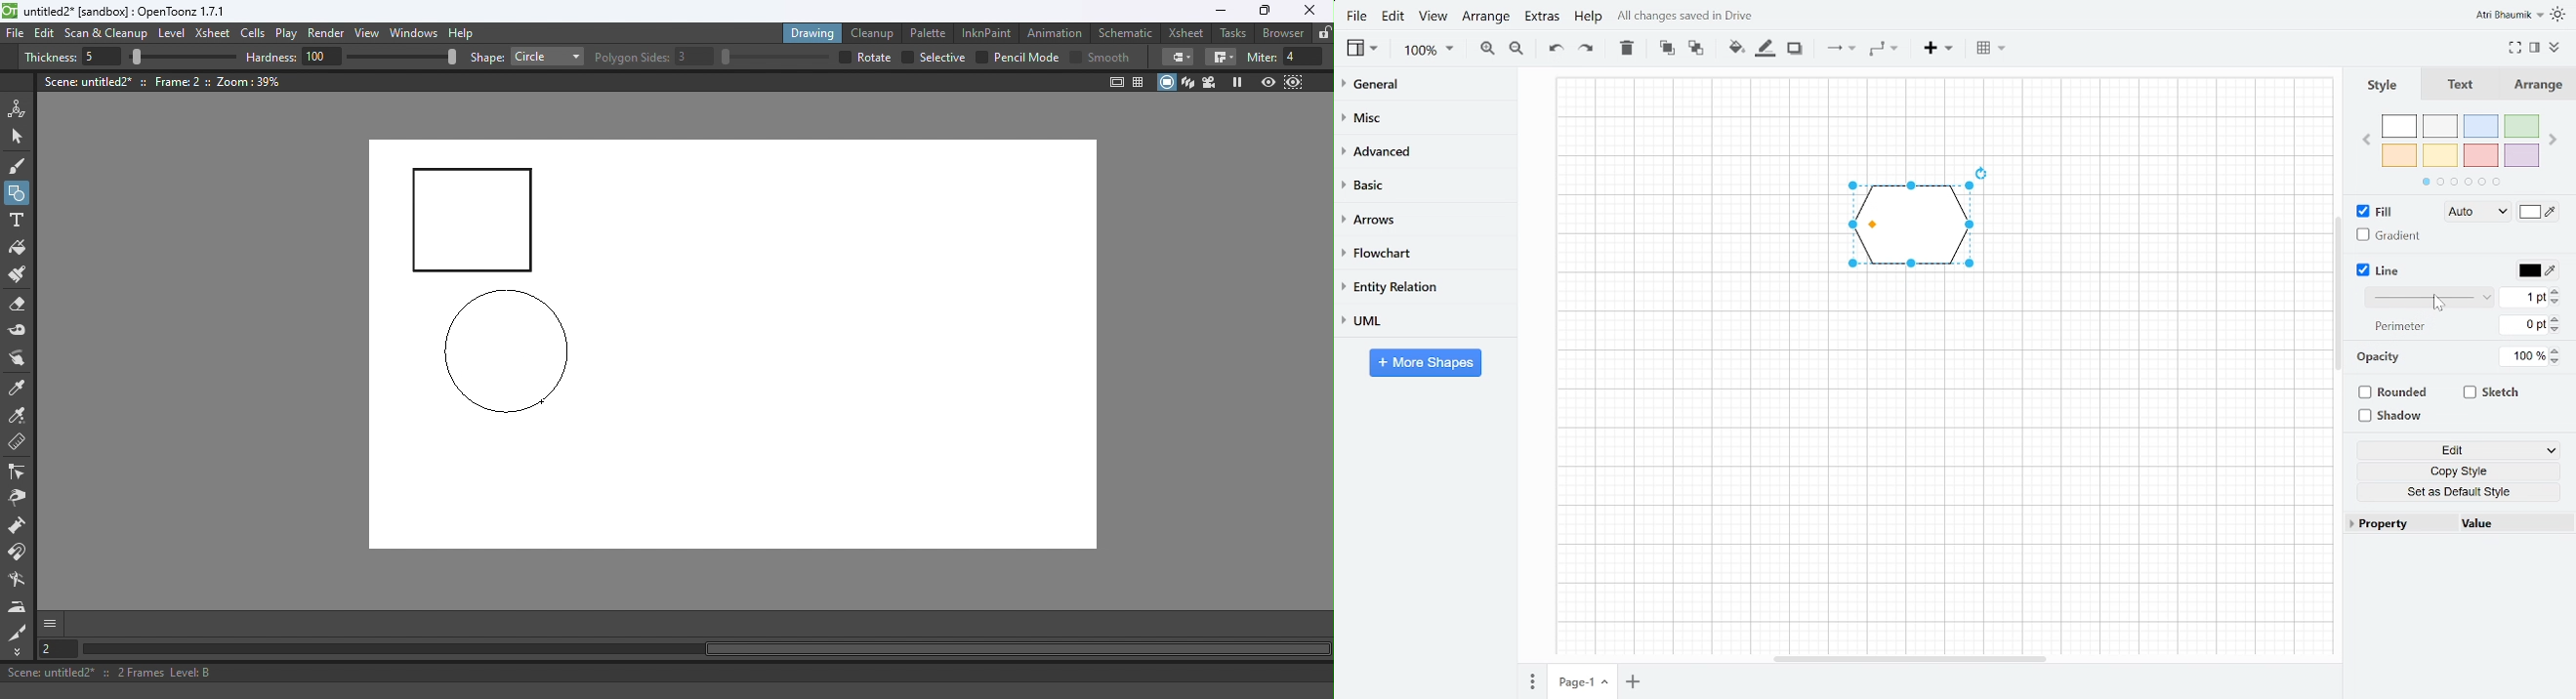 The height and width of the screenshot is (700, 2576). I want to click on Atri Bhaumik, so click(2511, 15).